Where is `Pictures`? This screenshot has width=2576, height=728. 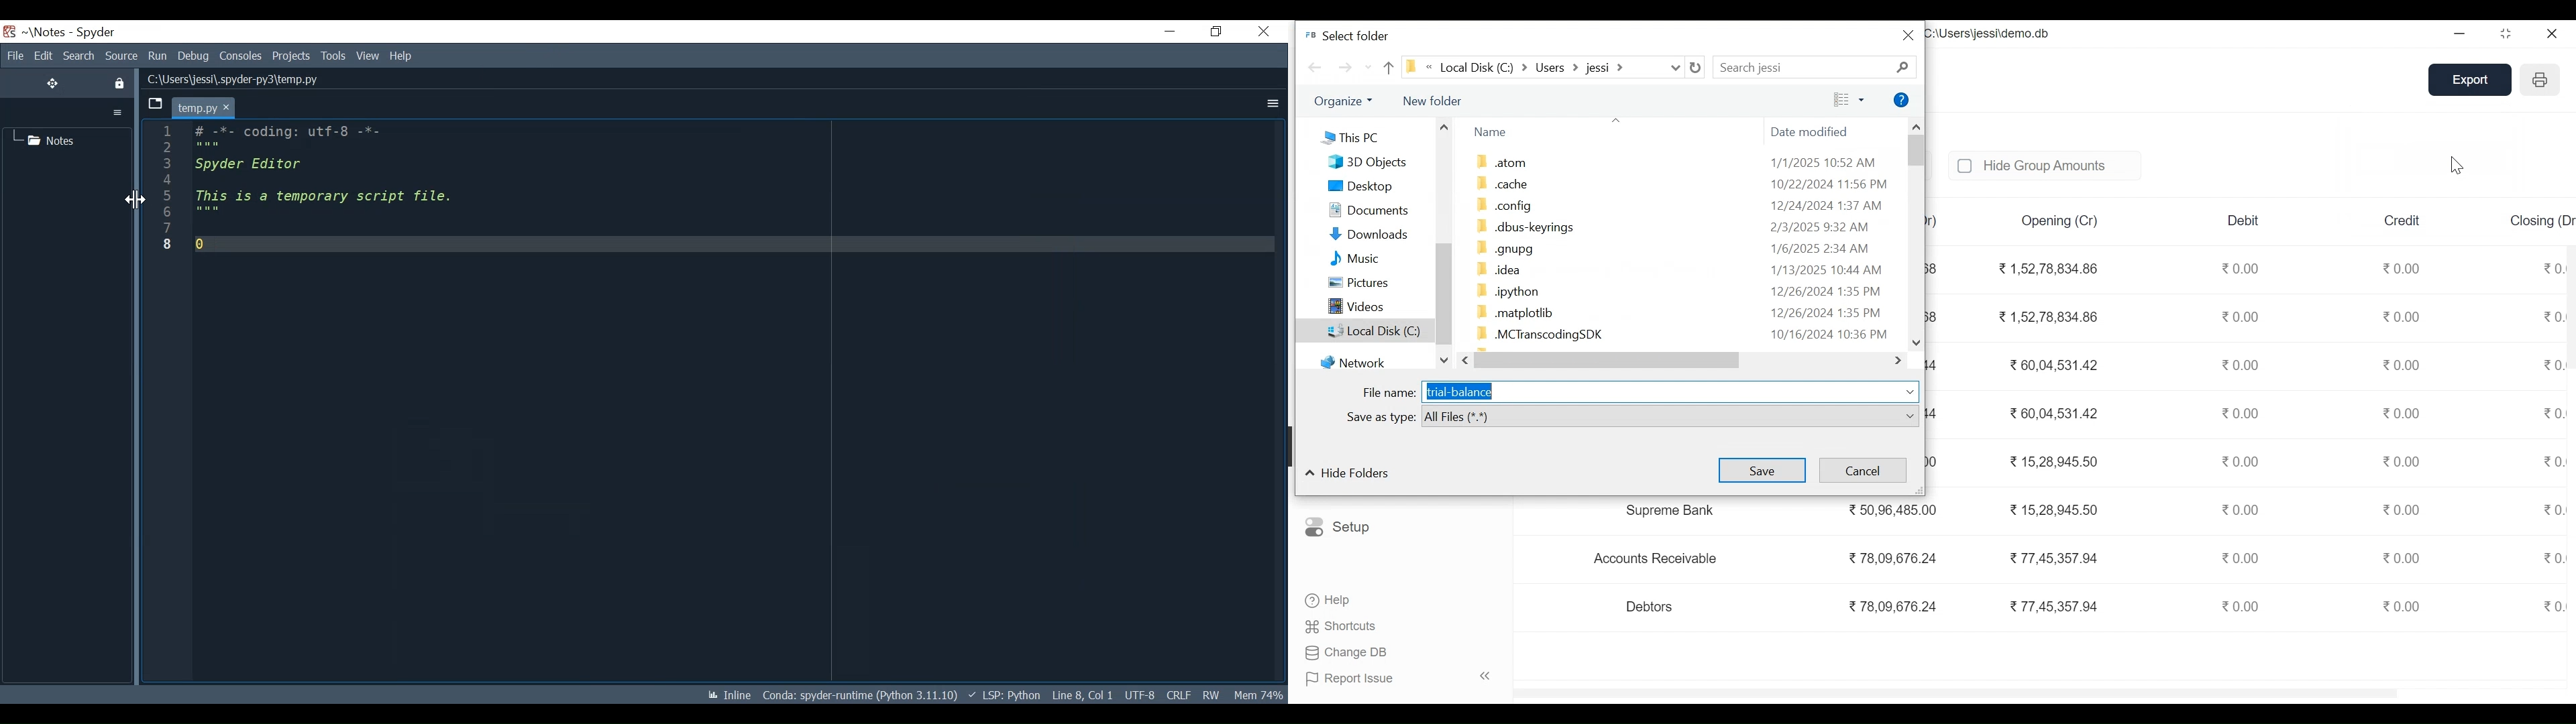 Pictures is located at coordinates (1358, 282).